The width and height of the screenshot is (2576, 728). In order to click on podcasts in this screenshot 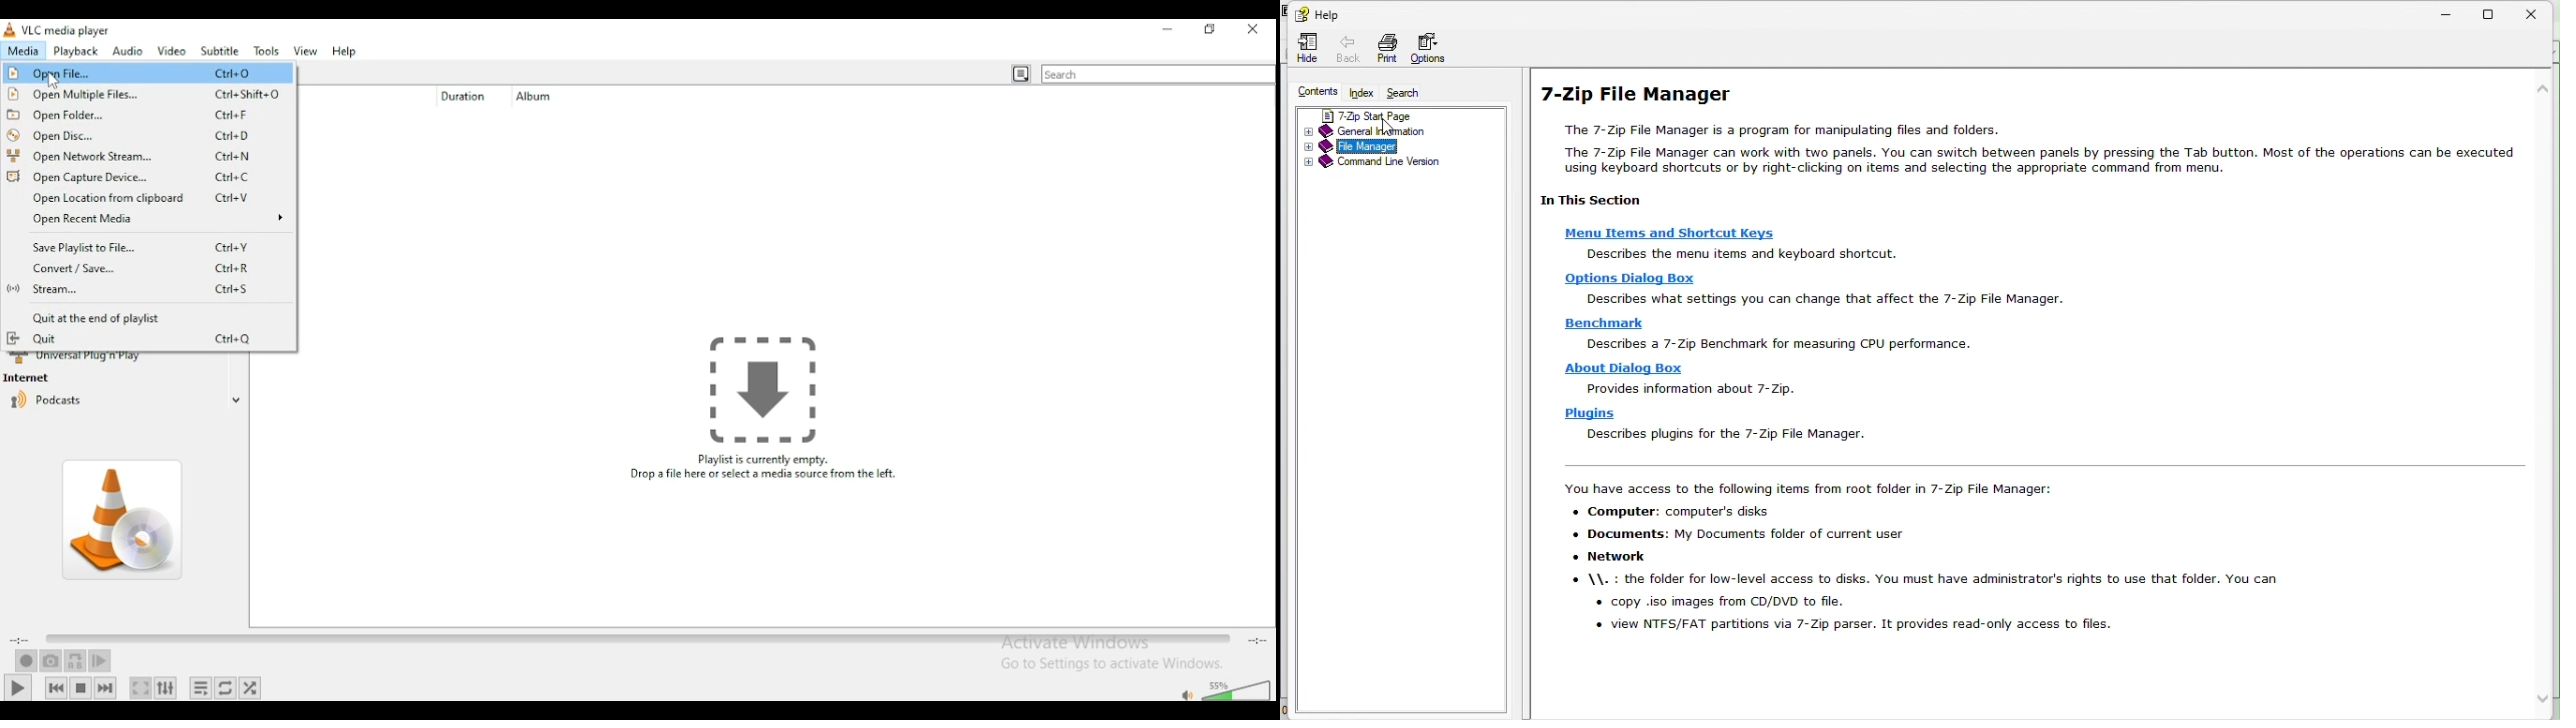, I will do `click(46, 402)`.